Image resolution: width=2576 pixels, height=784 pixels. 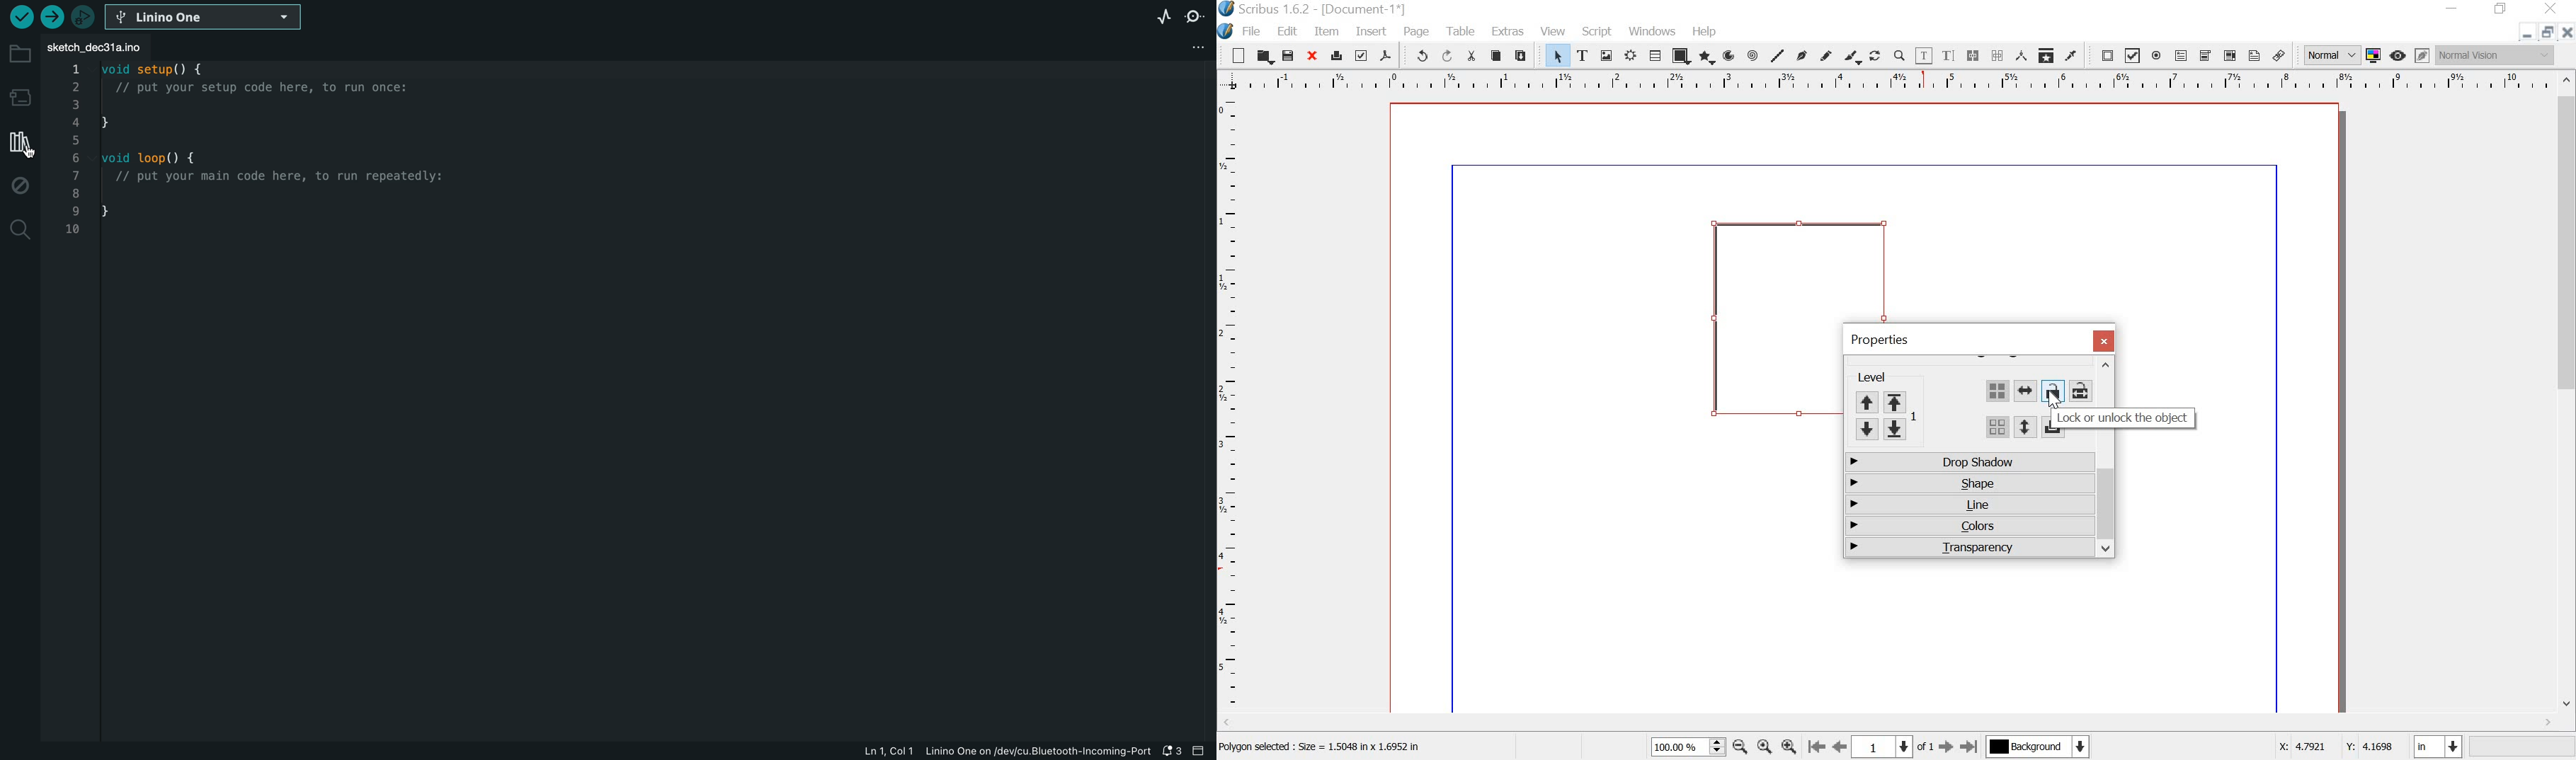 What do you see at coordinates (1755, 55) in the screenshot?
I see `spiral` at bounding box center [1755, 55].